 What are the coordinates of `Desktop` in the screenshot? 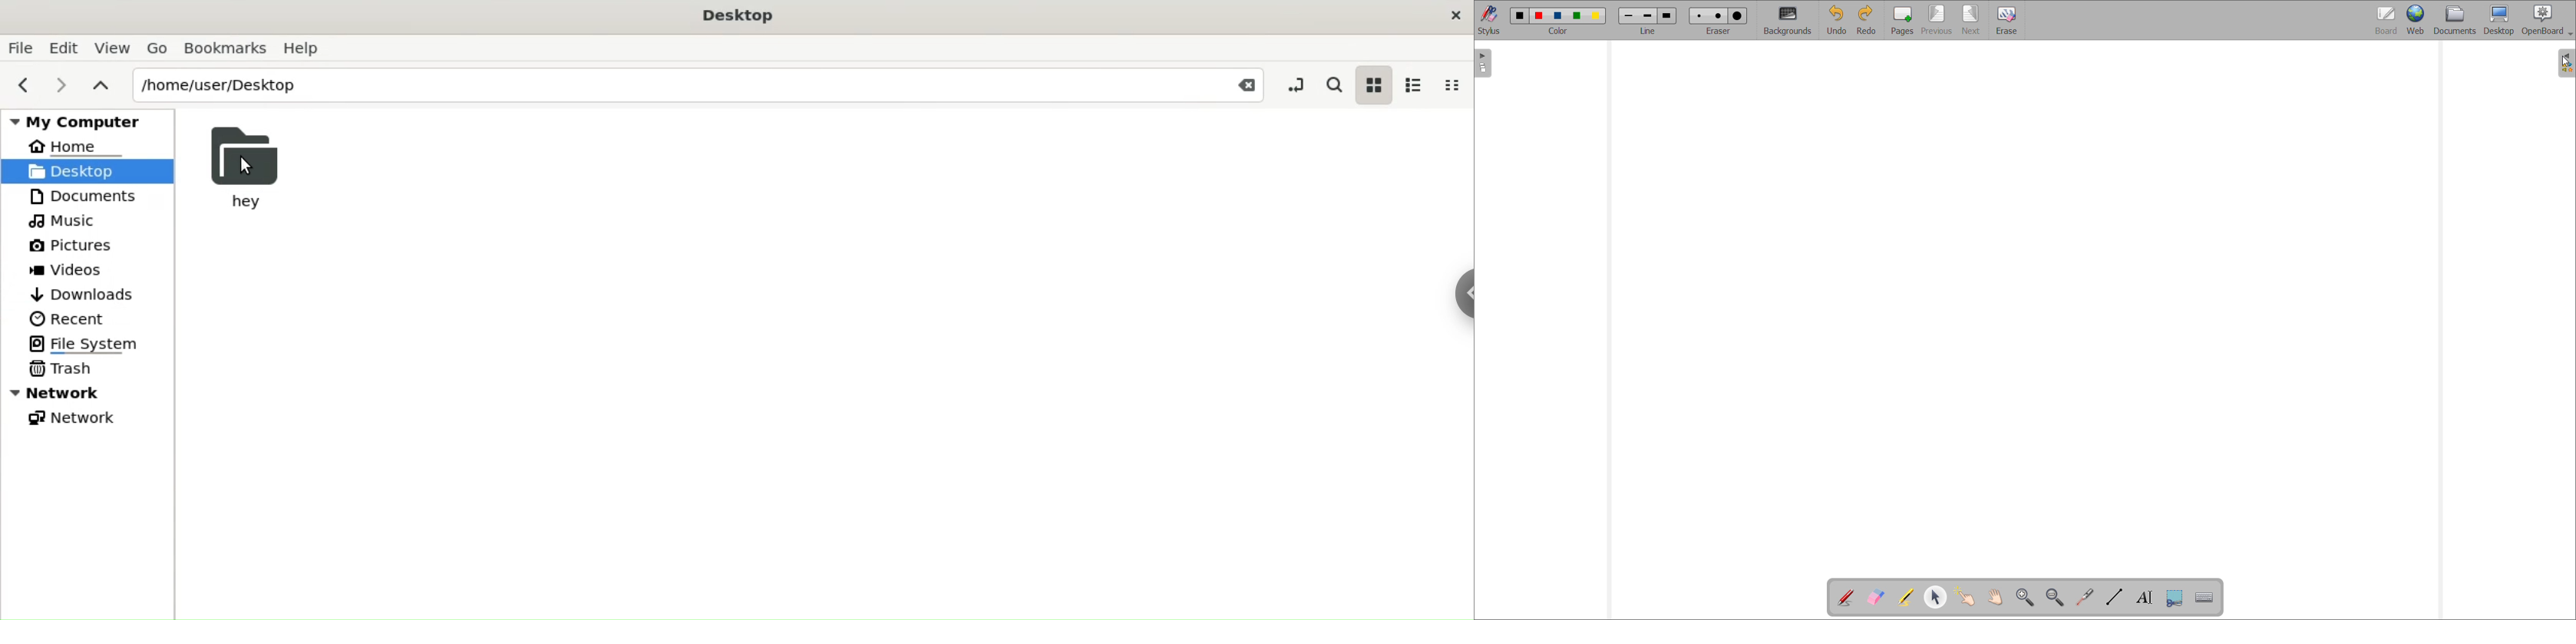 It's located at (81, 171).